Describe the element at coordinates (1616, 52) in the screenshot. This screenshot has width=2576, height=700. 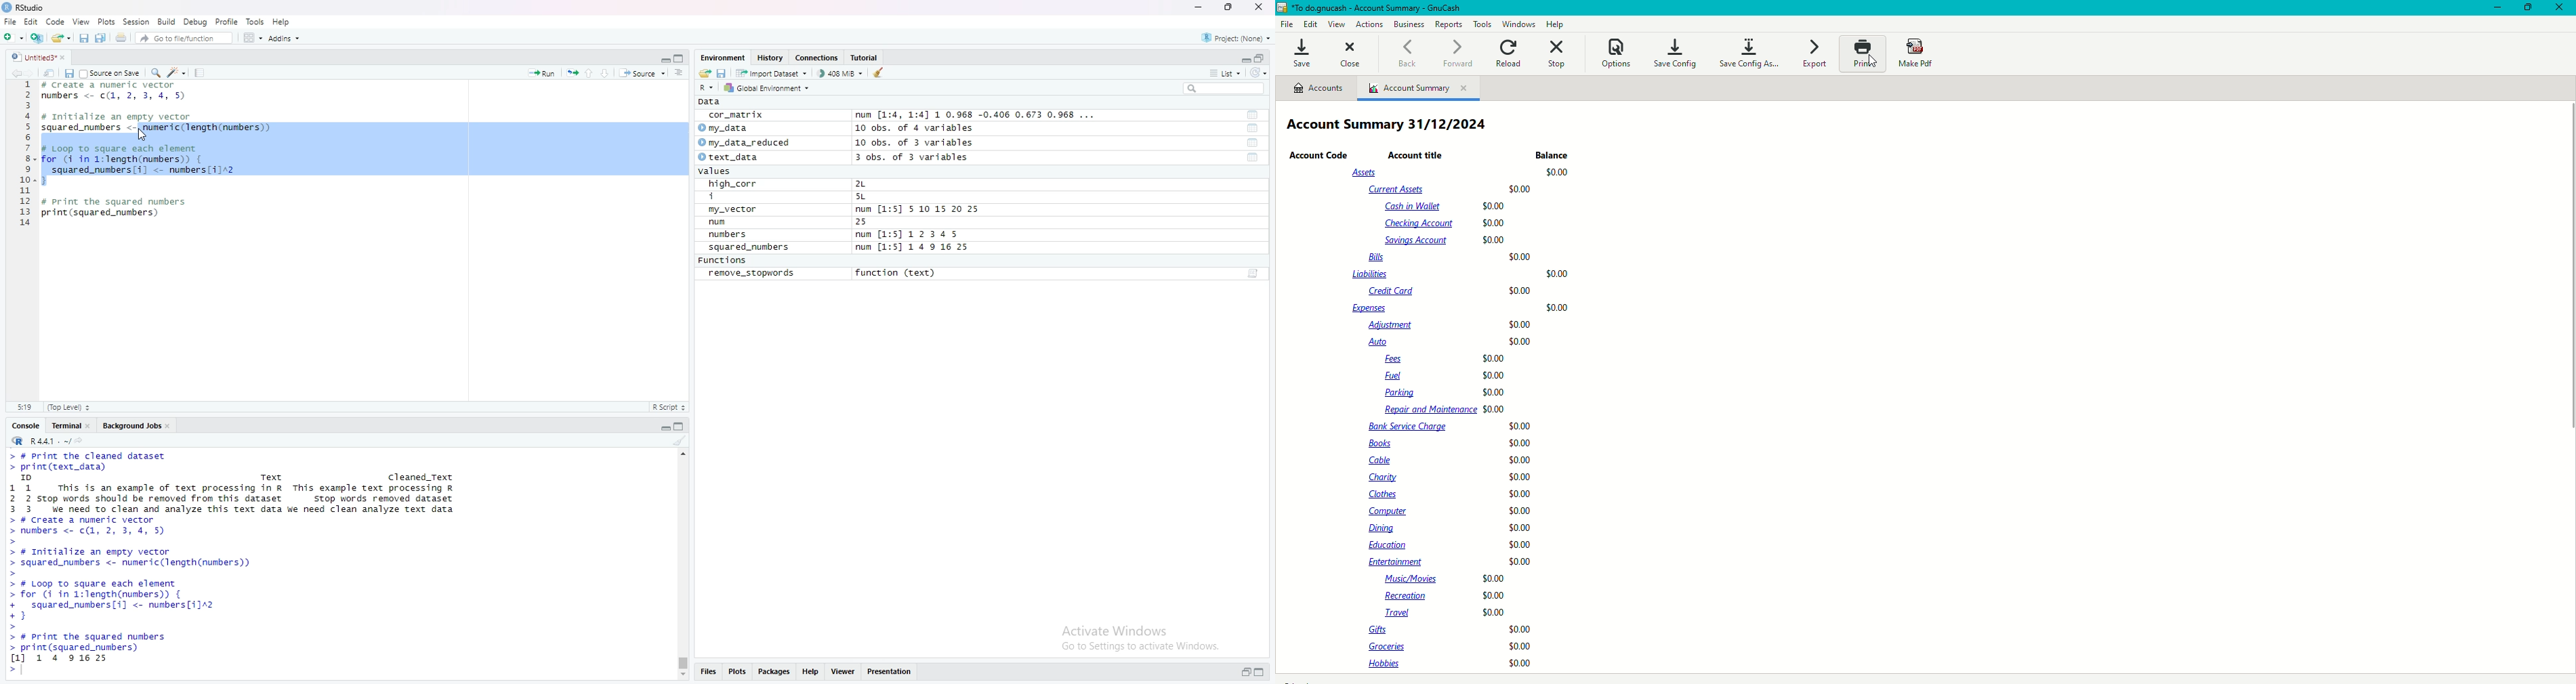
I see `Options` at that location.